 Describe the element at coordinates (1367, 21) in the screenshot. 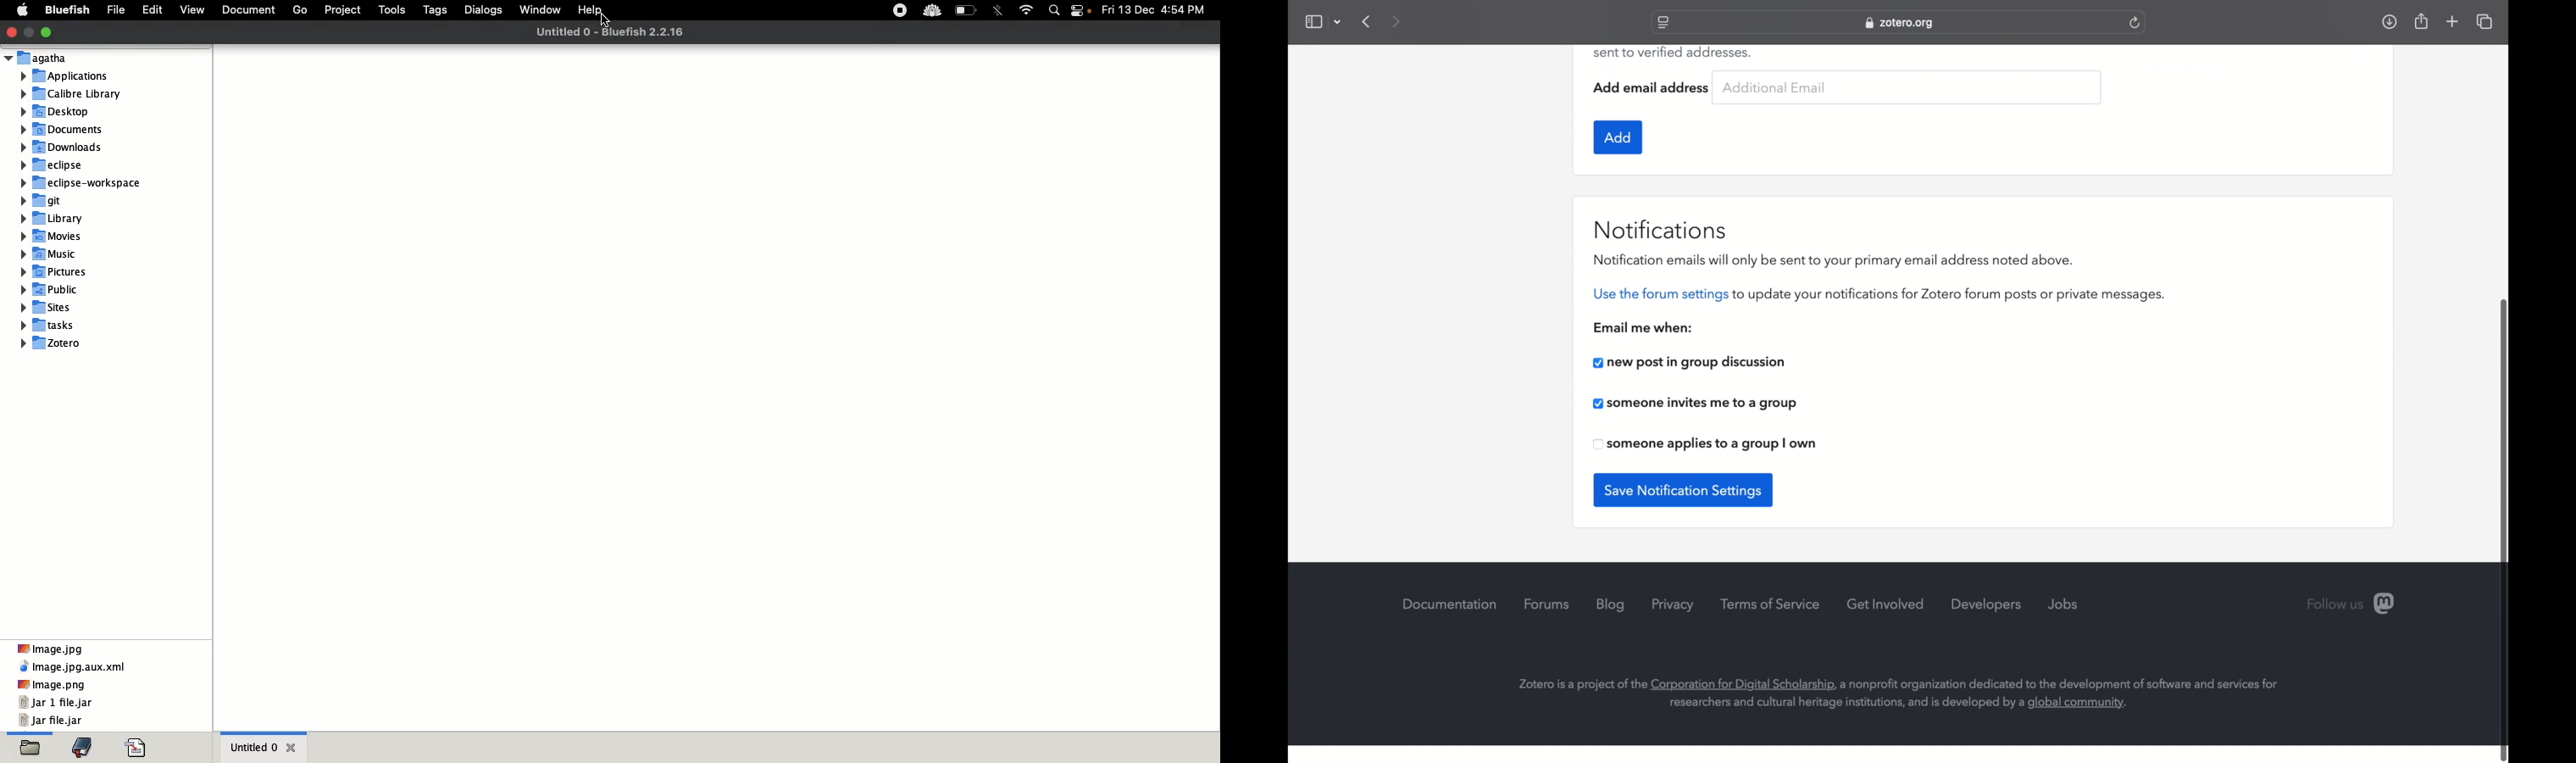

I see `previous` at that location.